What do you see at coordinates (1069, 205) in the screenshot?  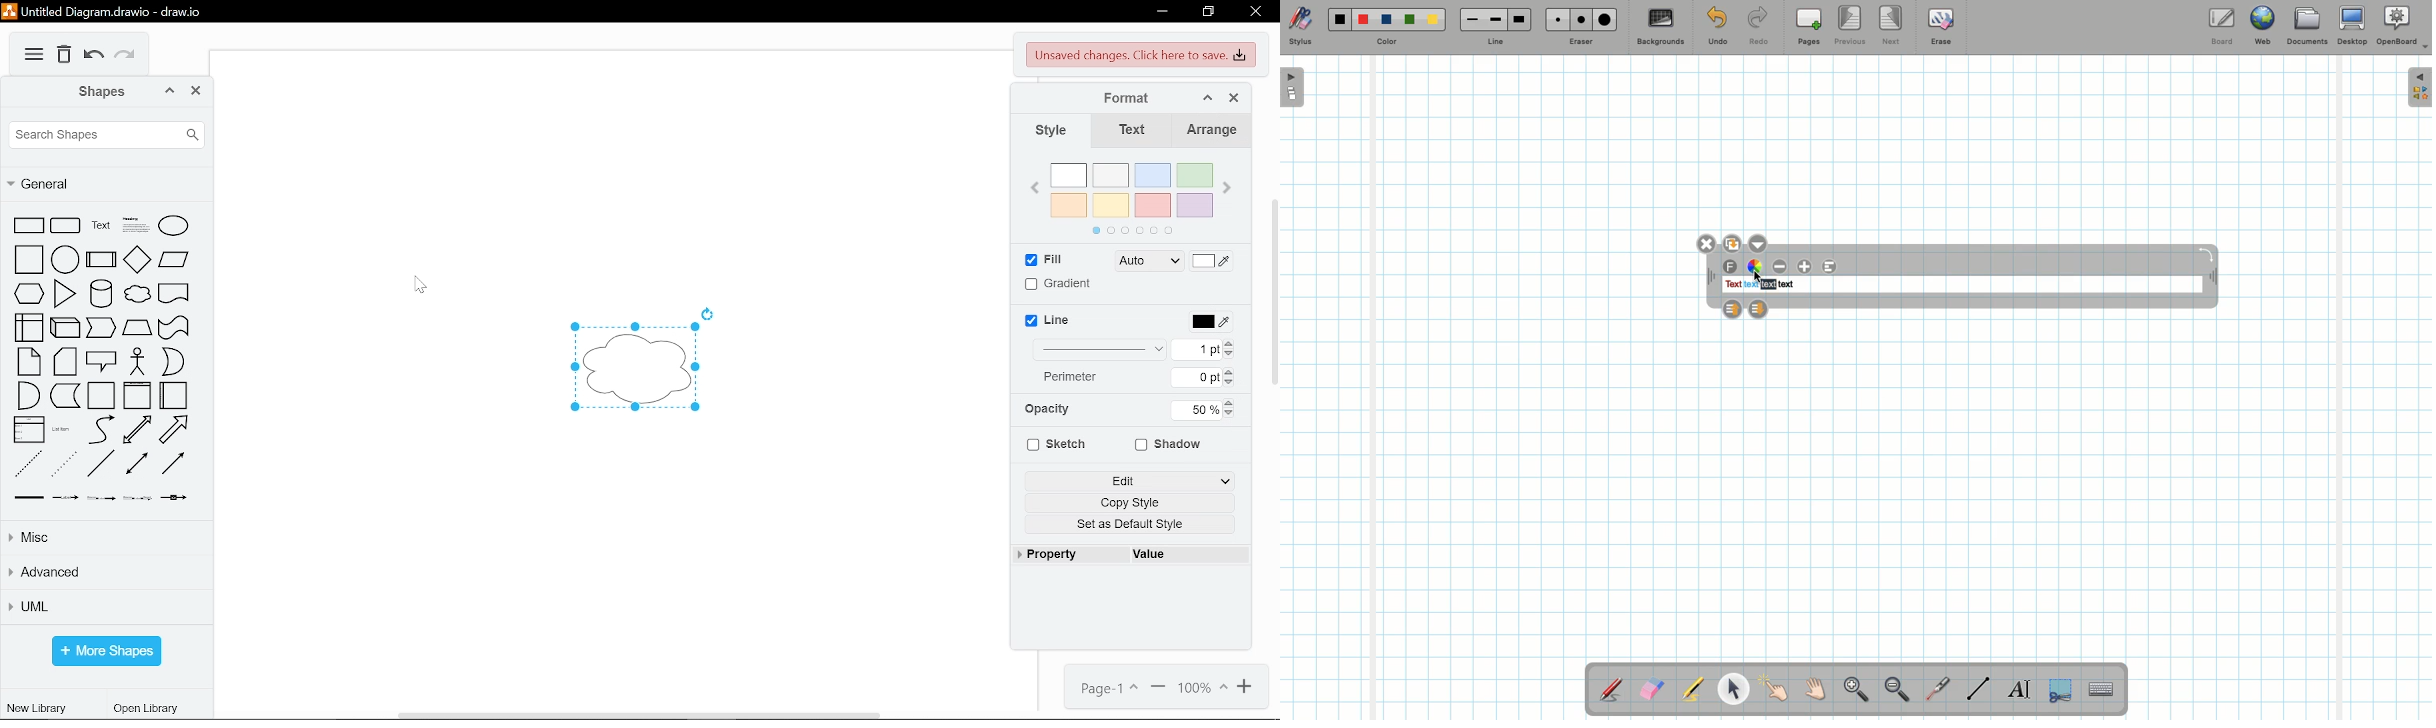 I see `orange` at bounding box center [1069, 205].